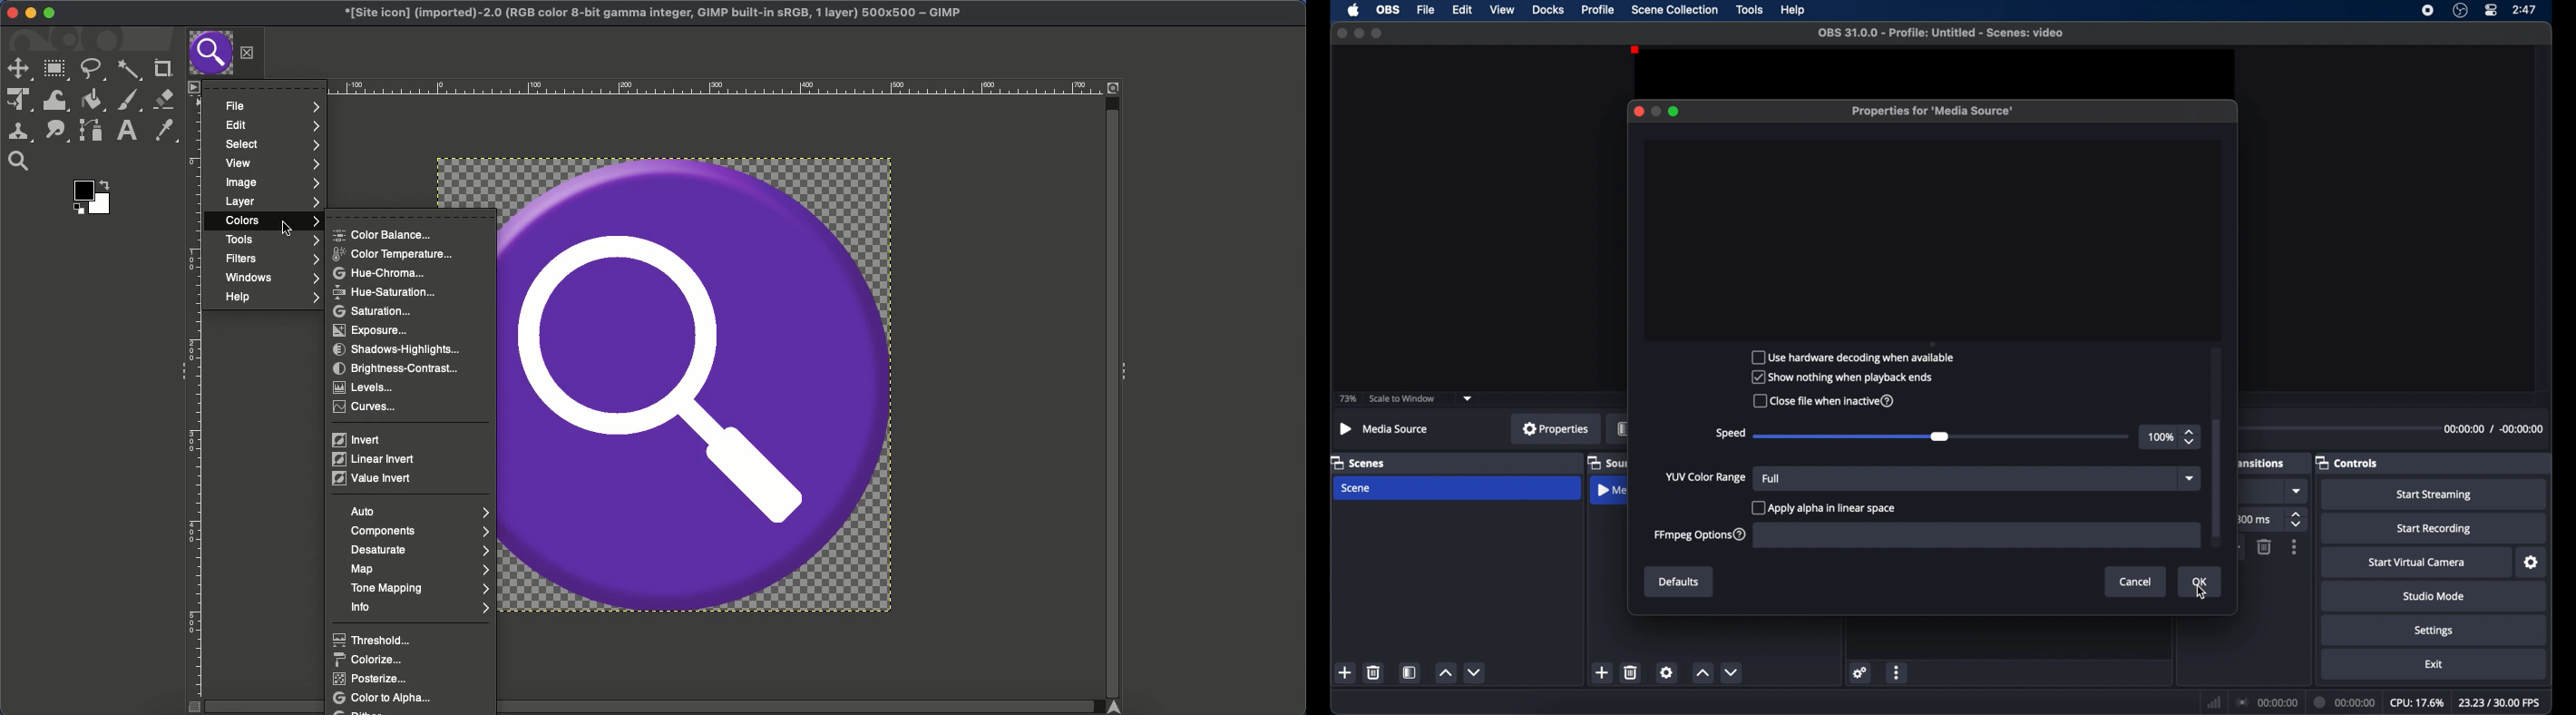 The width and height of the screenshot is (2576, 728). I want to click on Fuzzy selection tool, so click(130, 72).